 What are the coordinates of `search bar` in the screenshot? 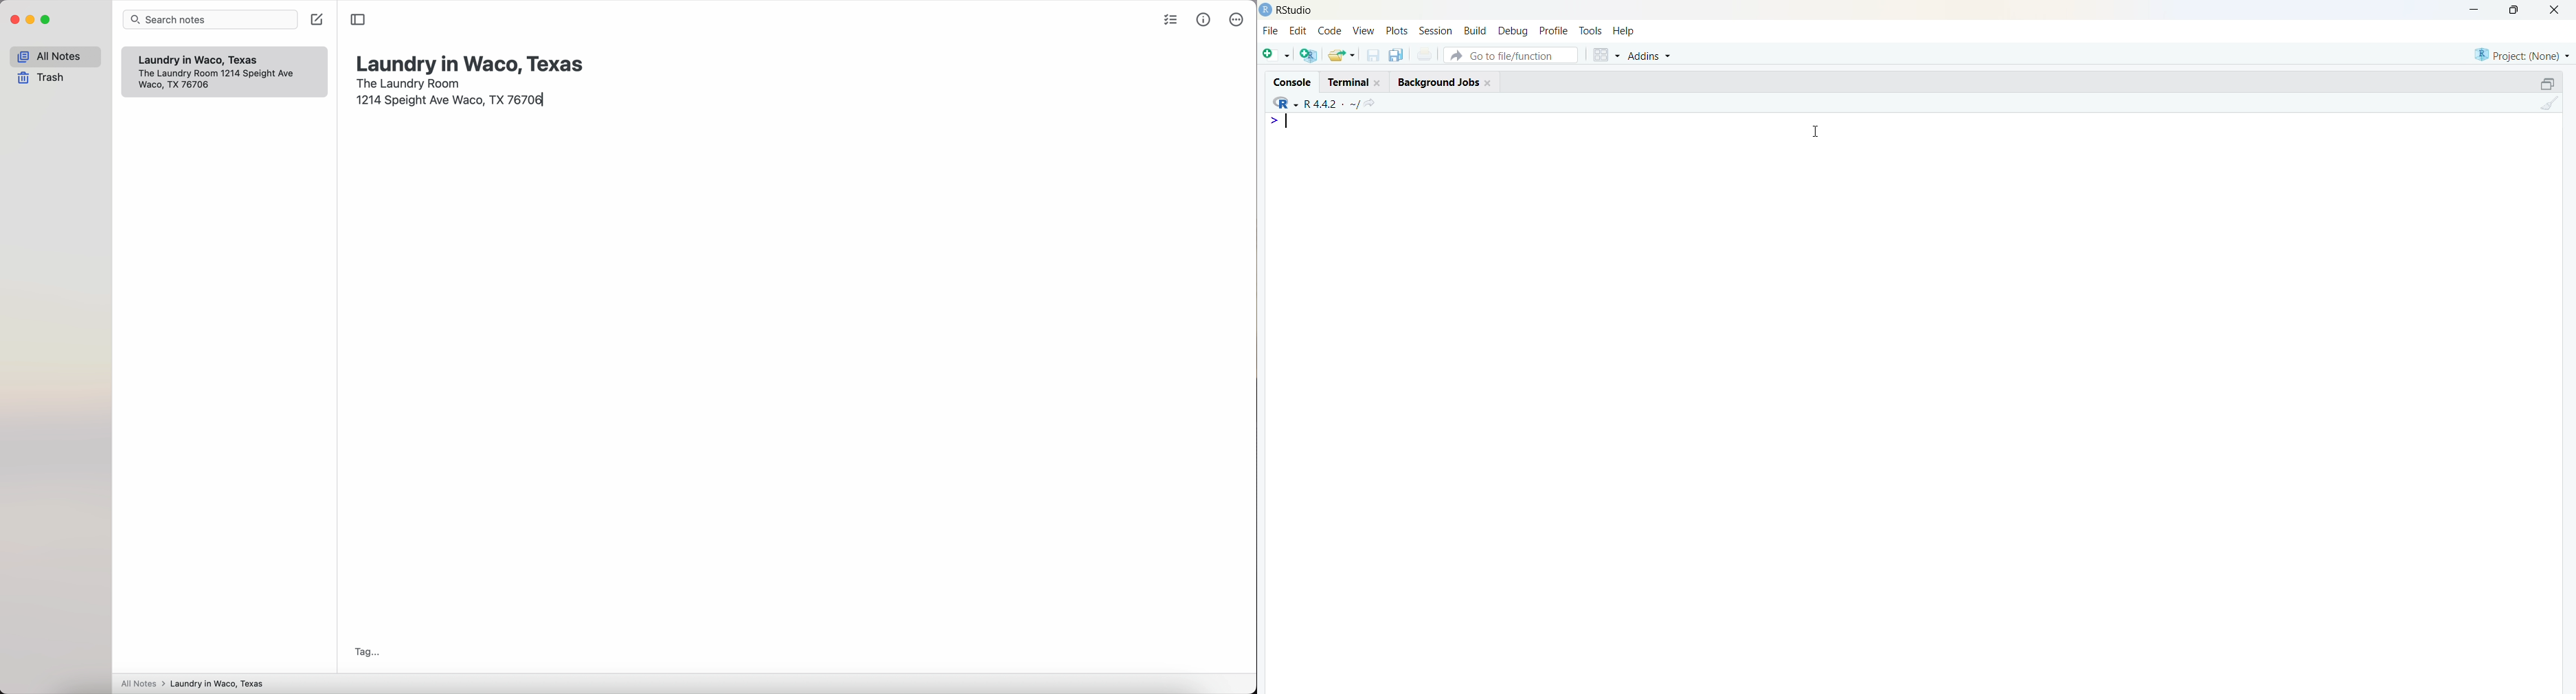 It's located at (212, 20).